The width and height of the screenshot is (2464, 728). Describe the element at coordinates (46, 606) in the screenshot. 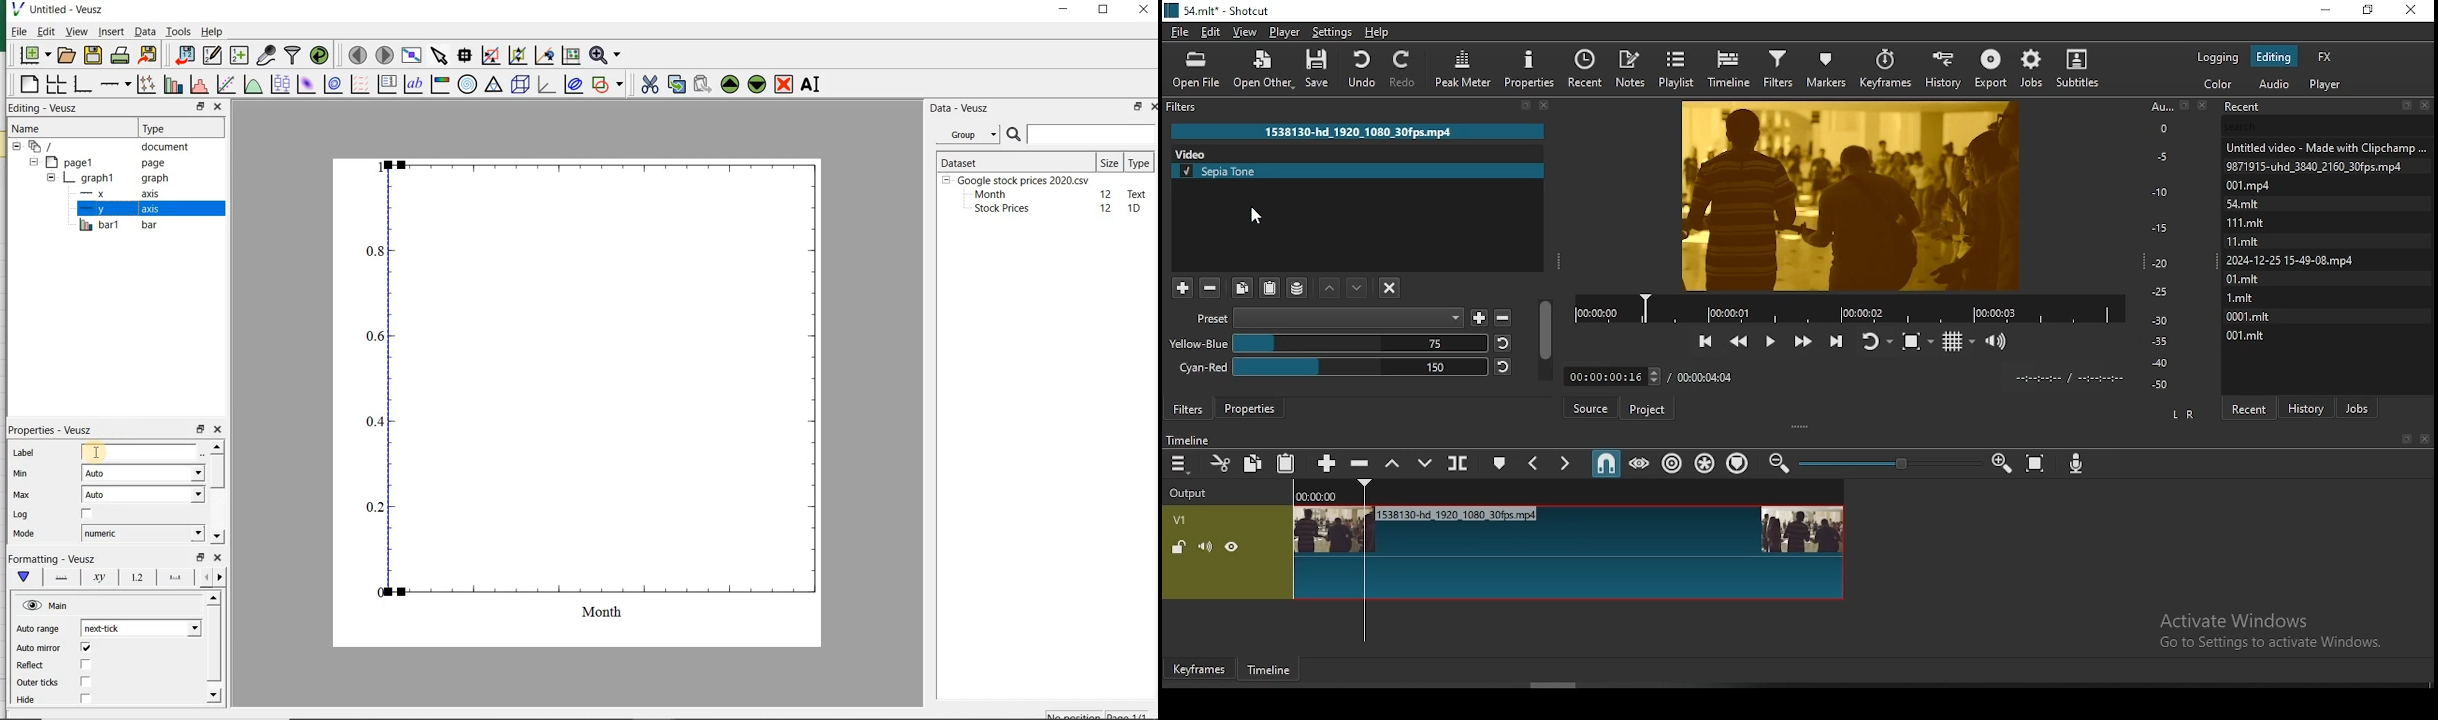

I see `Main` at that location.